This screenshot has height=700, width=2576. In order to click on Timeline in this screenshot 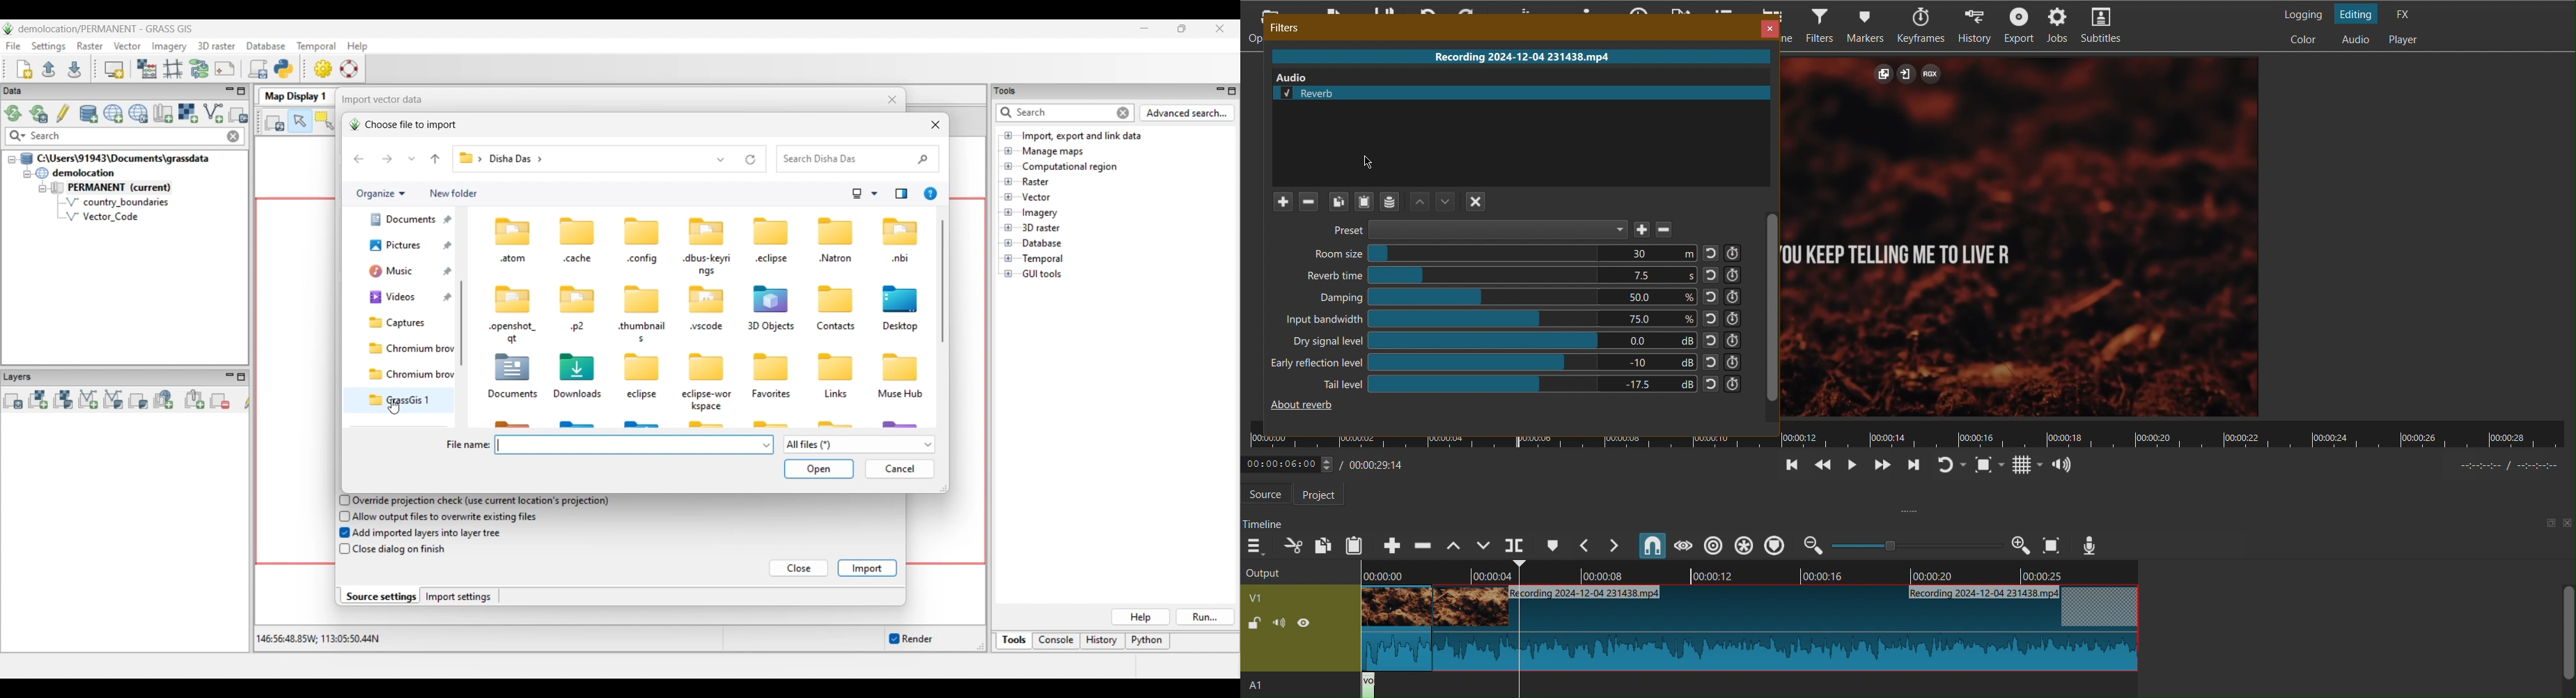, I will do `click(1265, 520)`.